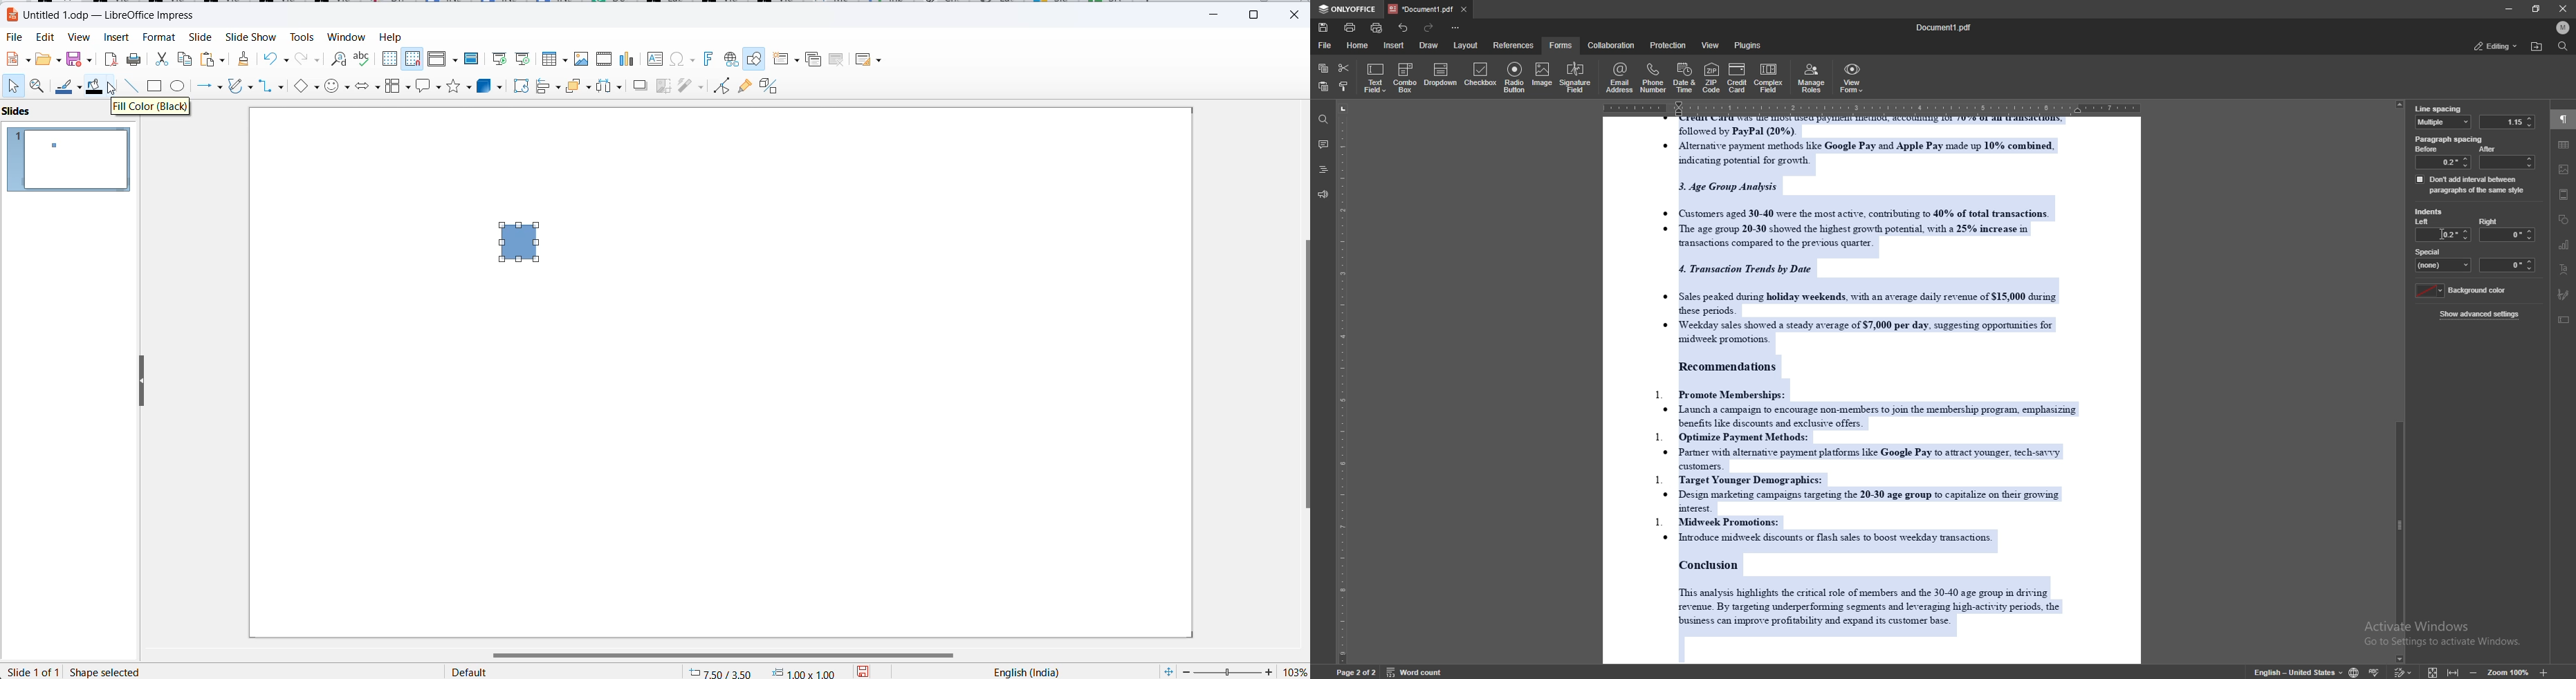 Image resolution: width=2576 pixels, height=700 pixels. I want to click on forms, so click(1562, 45).